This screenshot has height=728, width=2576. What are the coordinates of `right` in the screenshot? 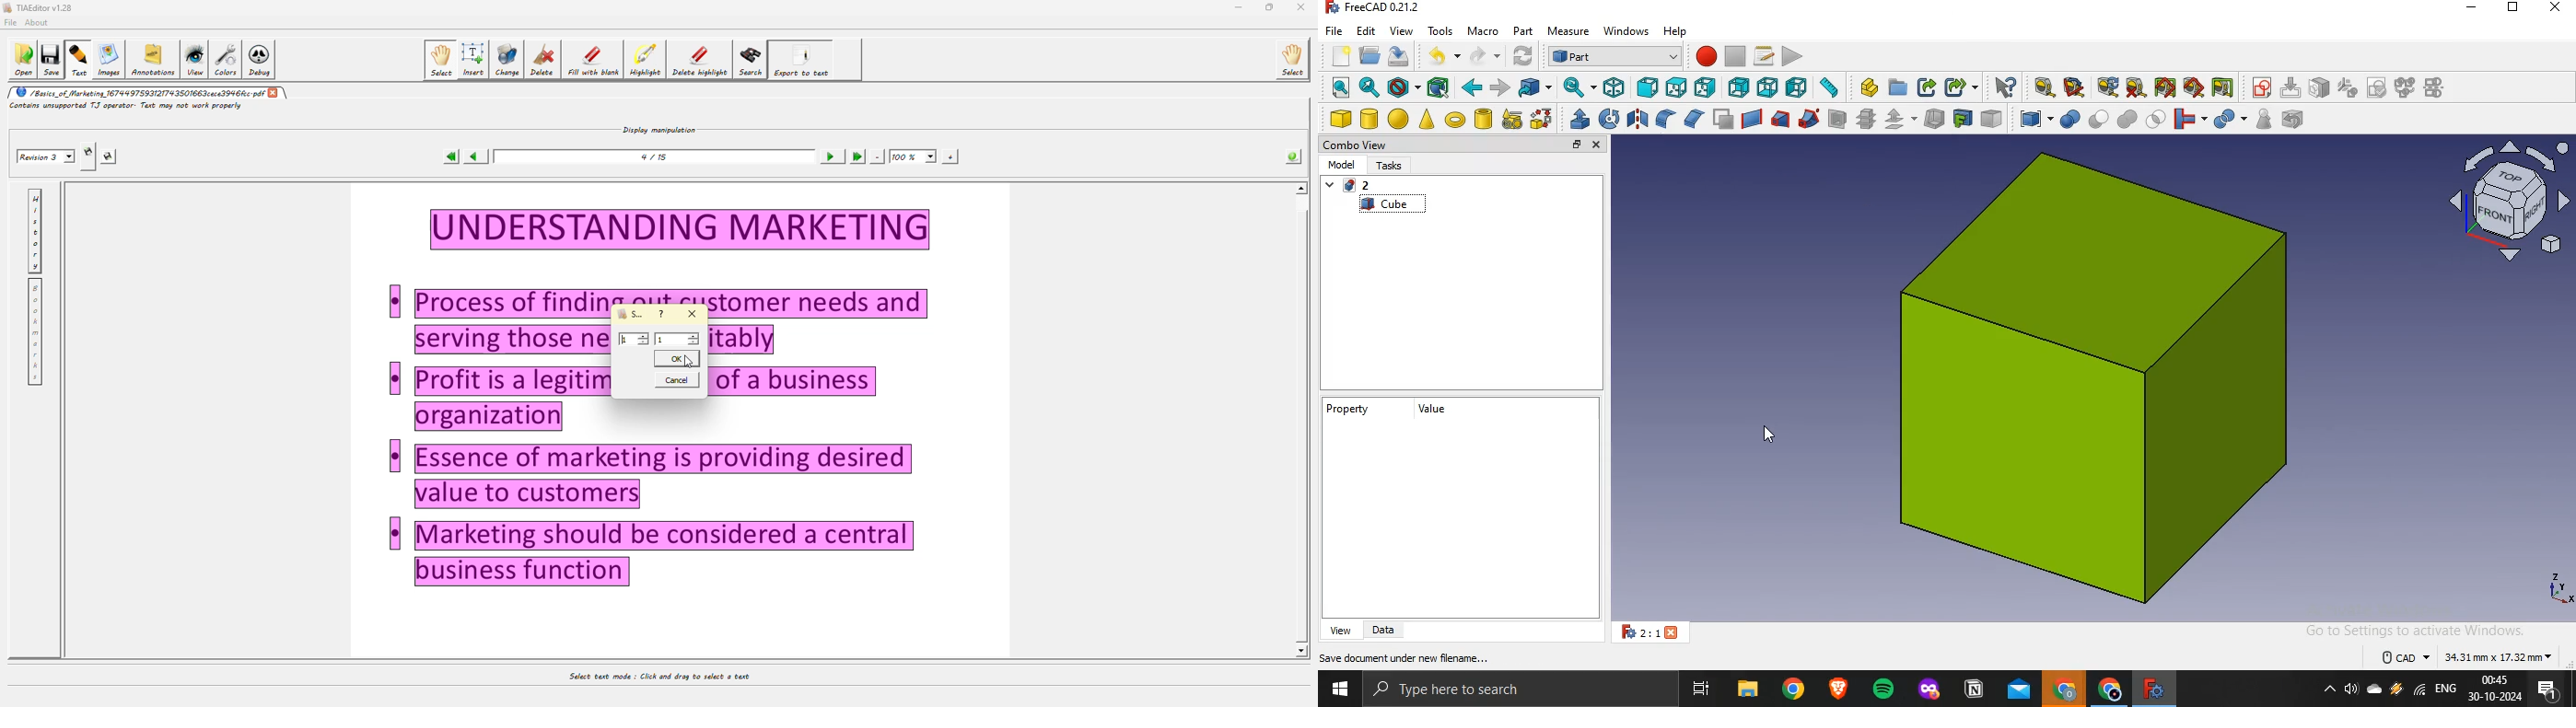 It's located at (1706, 87).